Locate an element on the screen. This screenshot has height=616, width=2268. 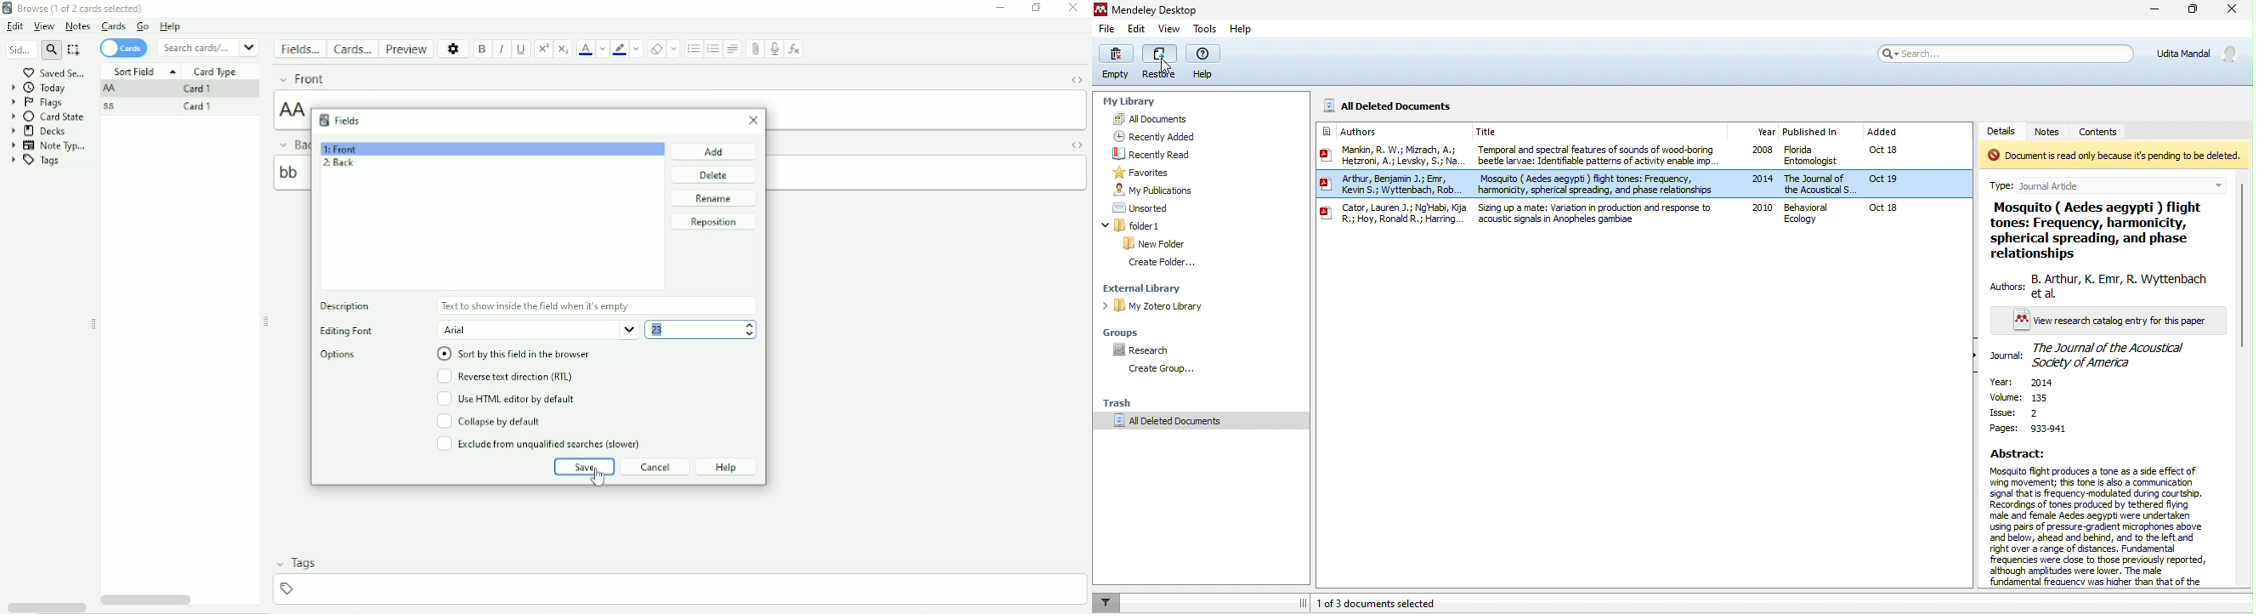
Preview is located at coordinates (405, 48).